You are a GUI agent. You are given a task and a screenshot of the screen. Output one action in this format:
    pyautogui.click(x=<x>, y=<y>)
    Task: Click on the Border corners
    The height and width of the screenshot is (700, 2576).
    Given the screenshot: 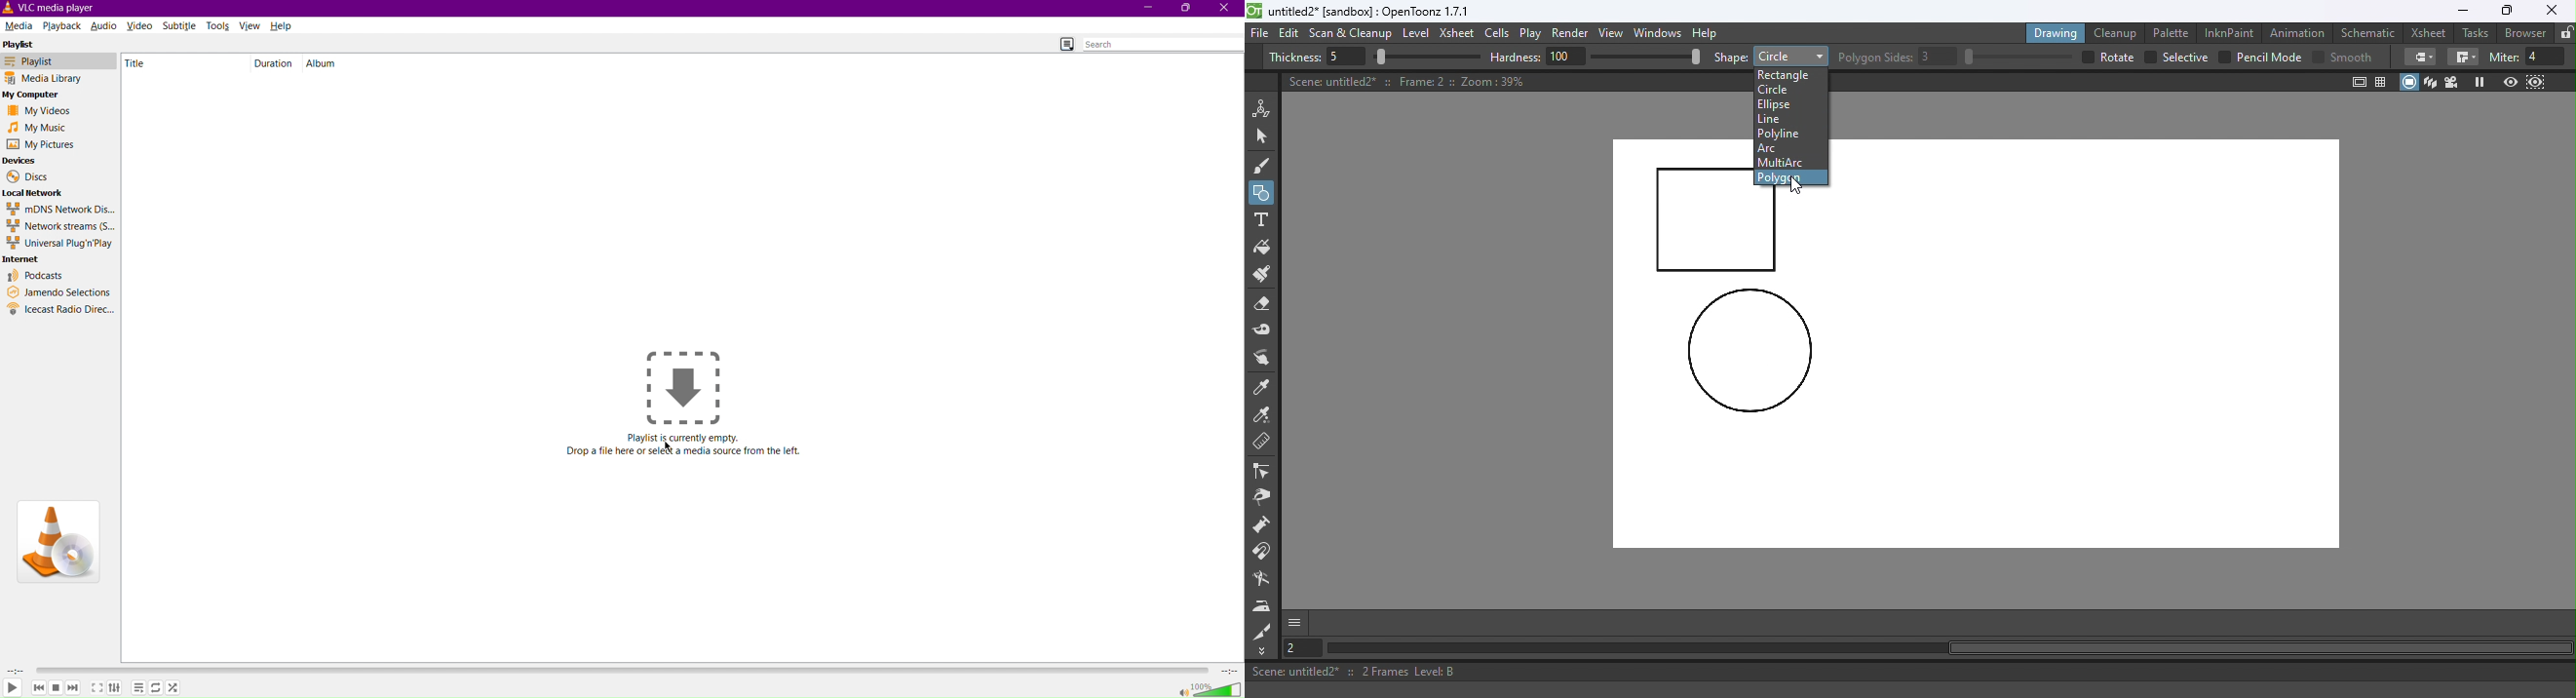 What is the action you would take?
    pyautogui.click(x=2420, y=57)
    